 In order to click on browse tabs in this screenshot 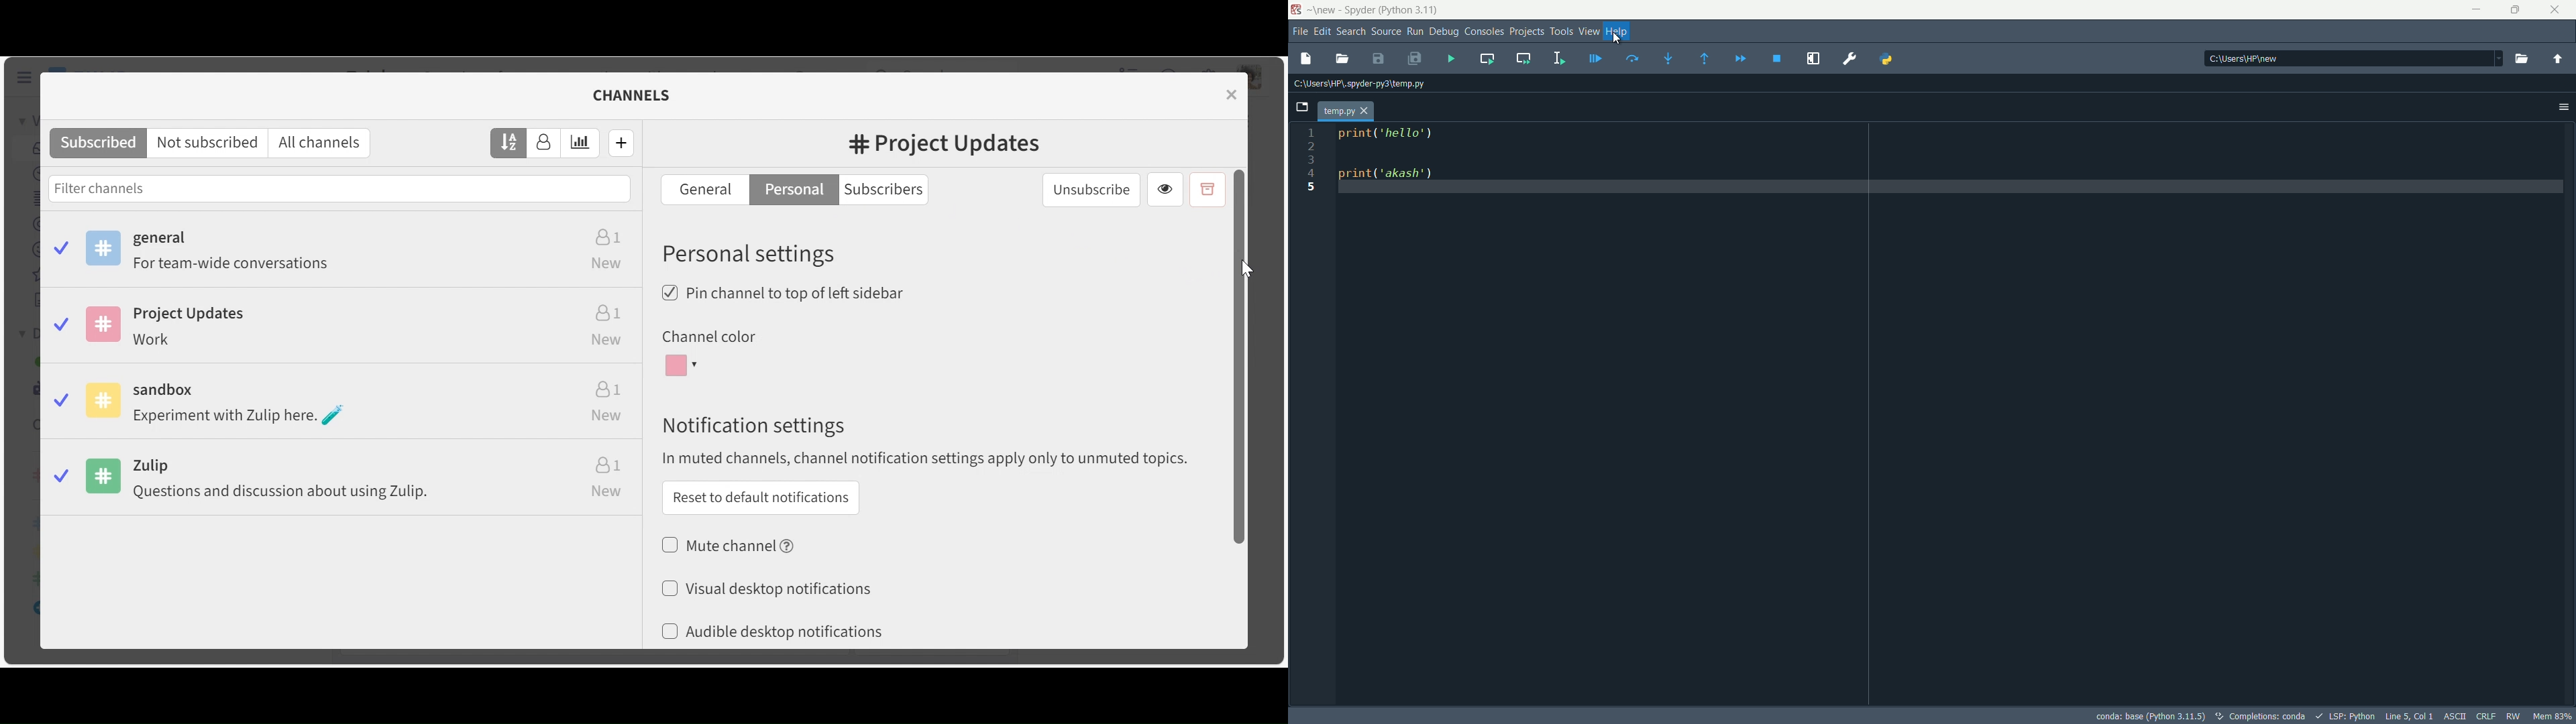, I will do `click(1301, 107)`.